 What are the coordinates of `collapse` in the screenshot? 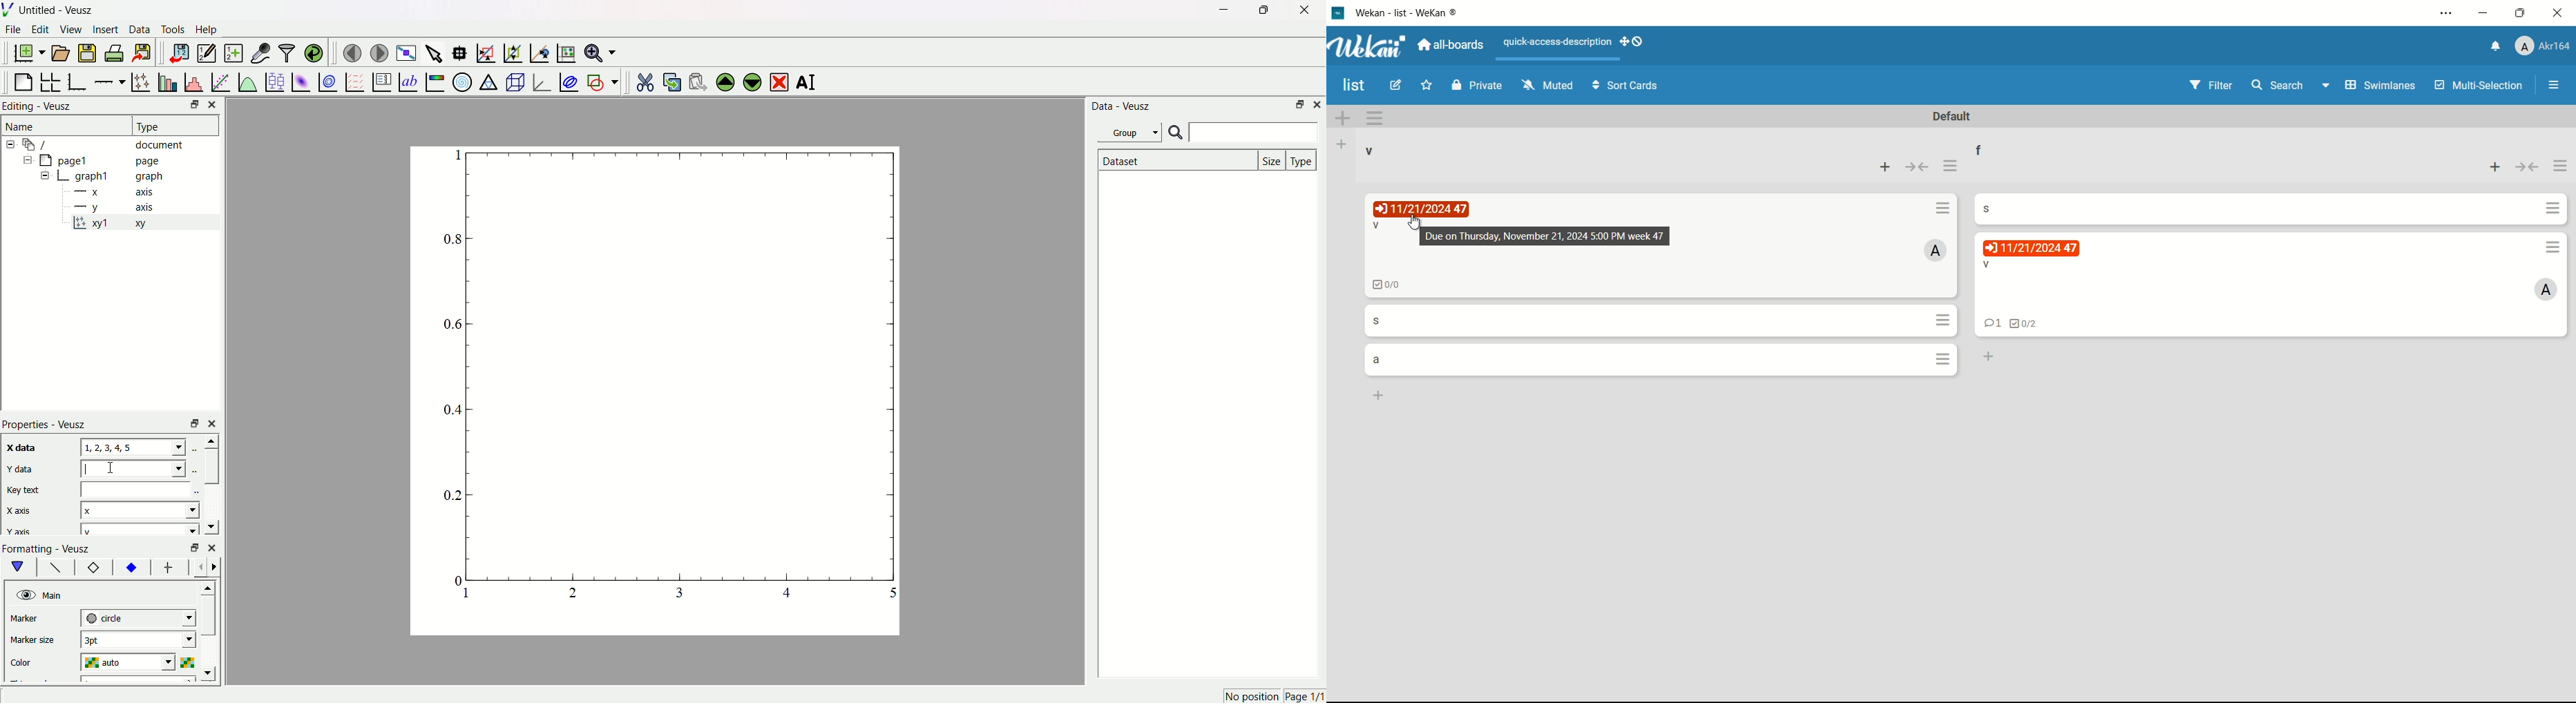 It's located at (12, 144).